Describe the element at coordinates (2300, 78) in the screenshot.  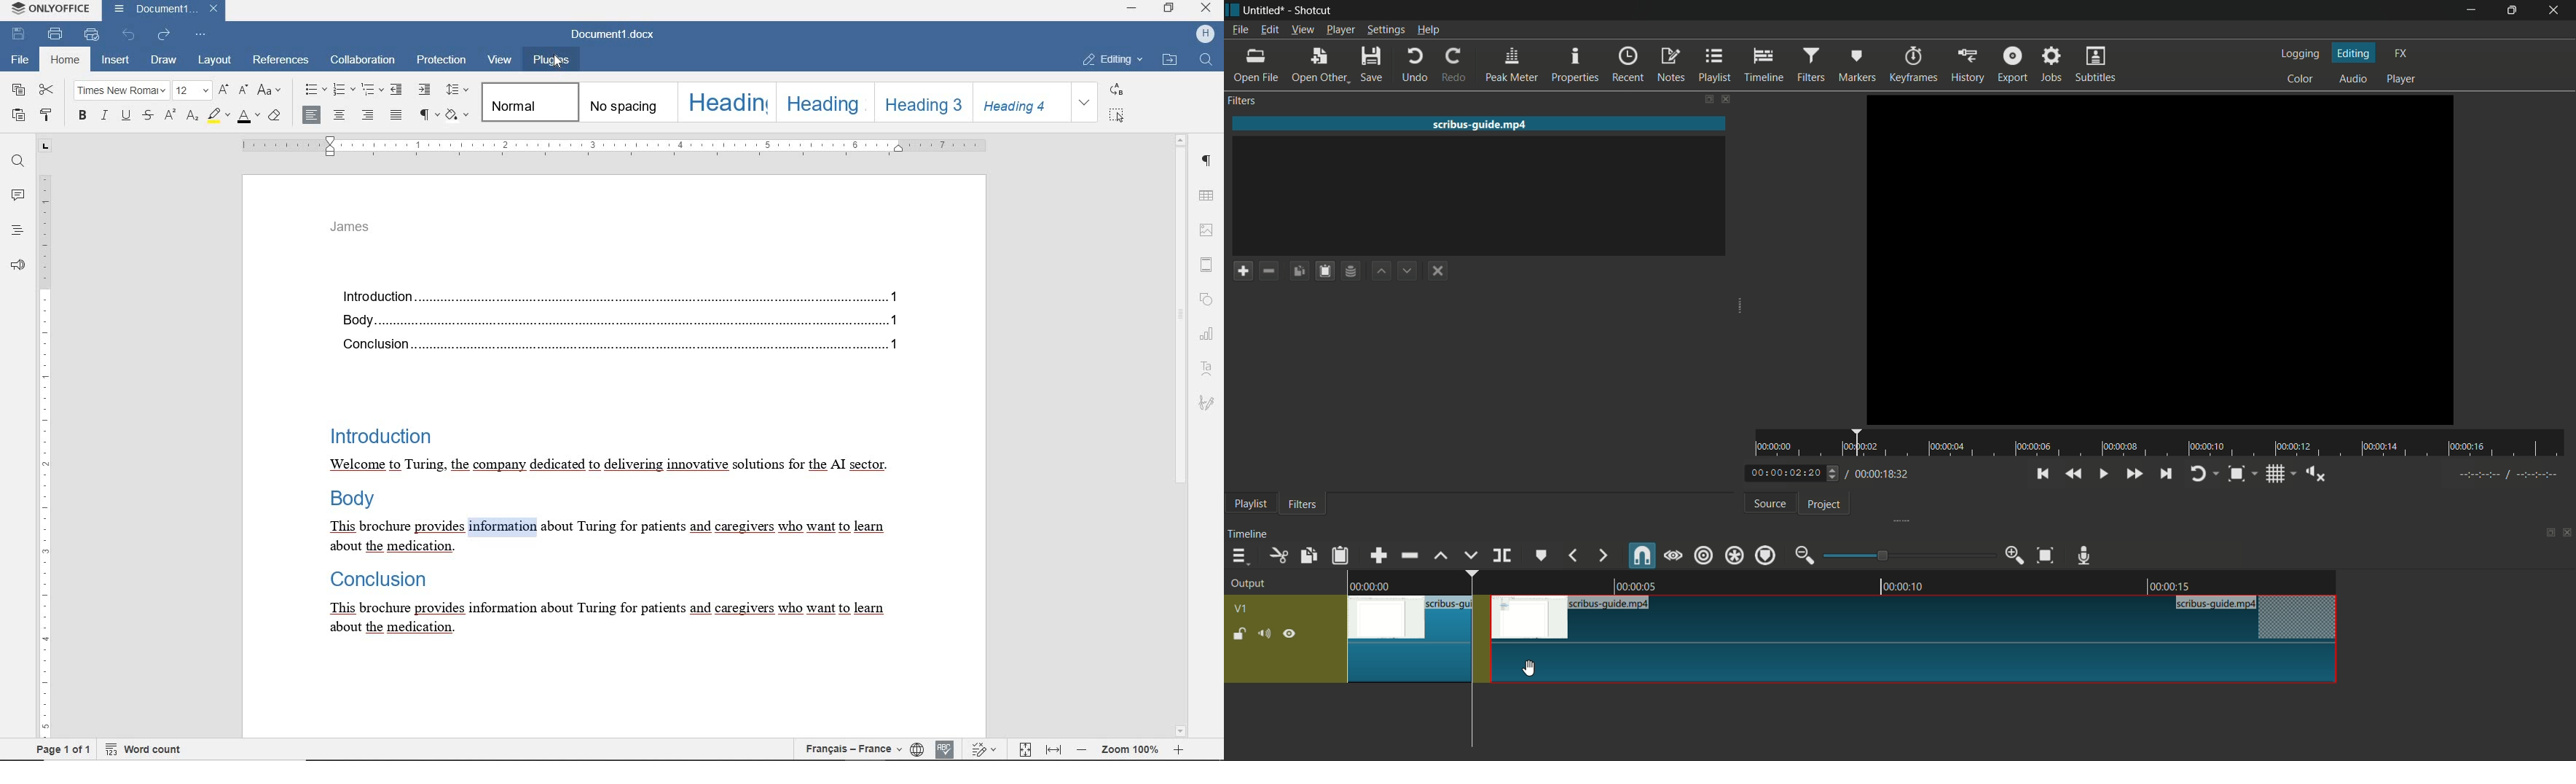
I see `color` at that location.